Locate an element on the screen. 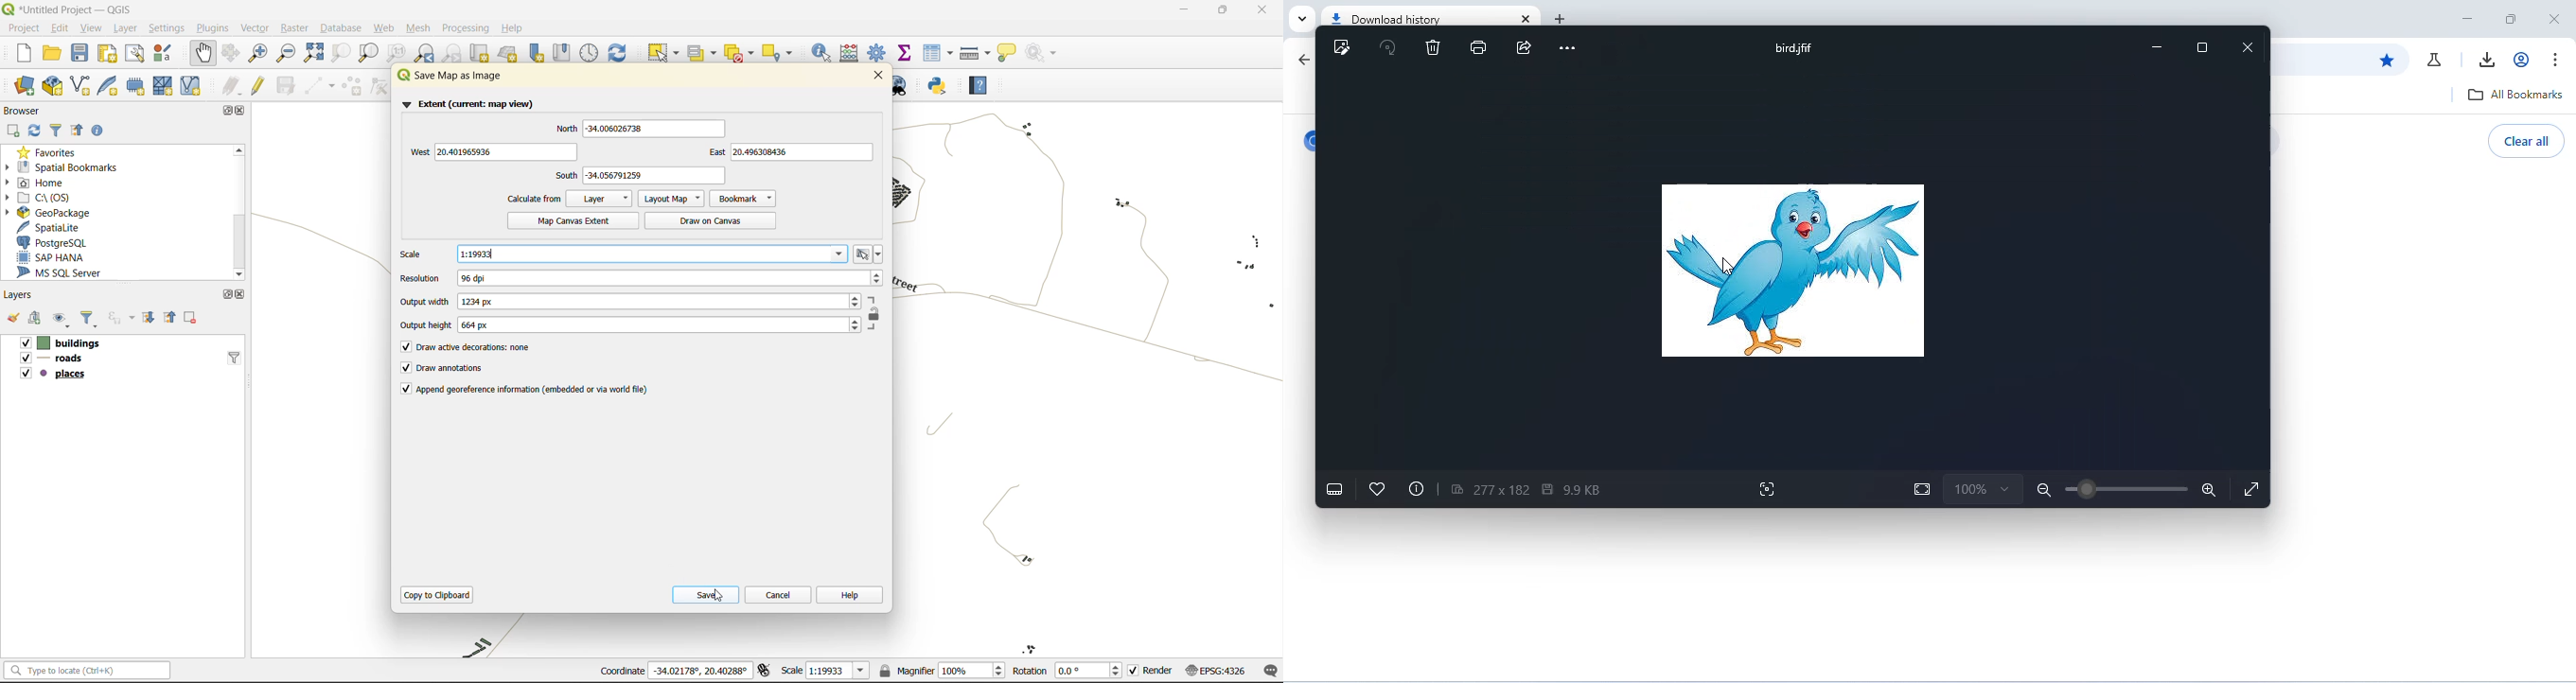 Image resolution: width=2576 pixels, height=700 pixels. fullscreen is located at coordinates (2250, 488).